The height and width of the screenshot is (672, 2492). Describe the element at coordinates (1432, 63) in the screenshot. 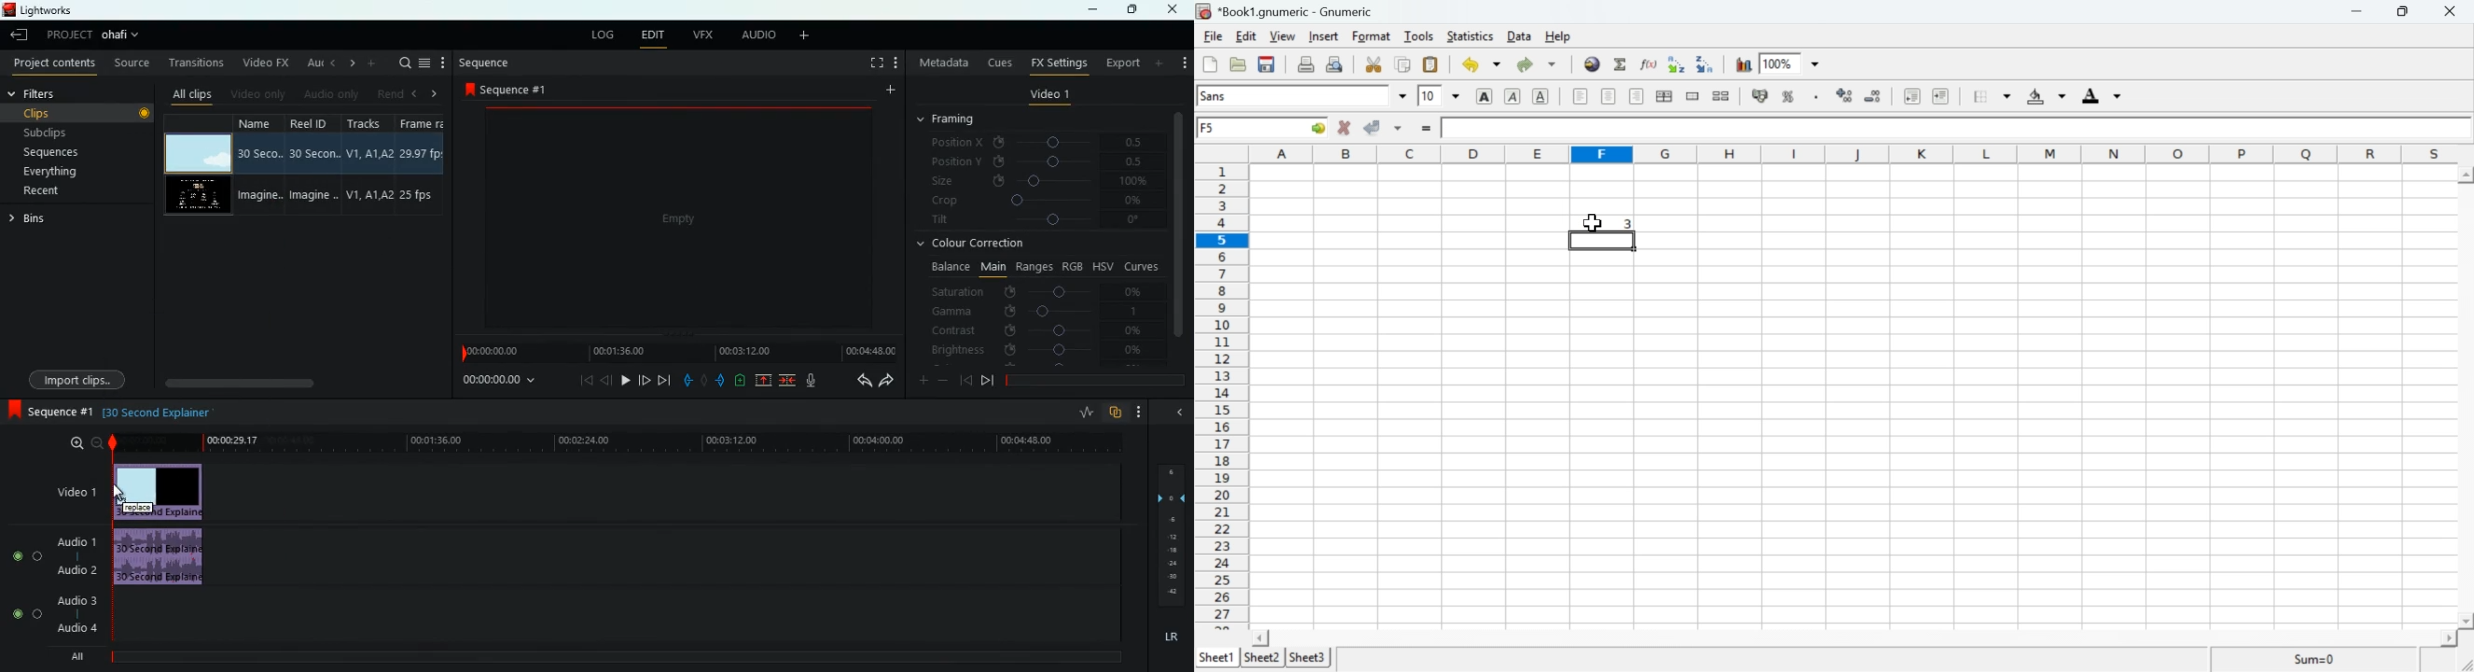

I see `Paste` at that location.